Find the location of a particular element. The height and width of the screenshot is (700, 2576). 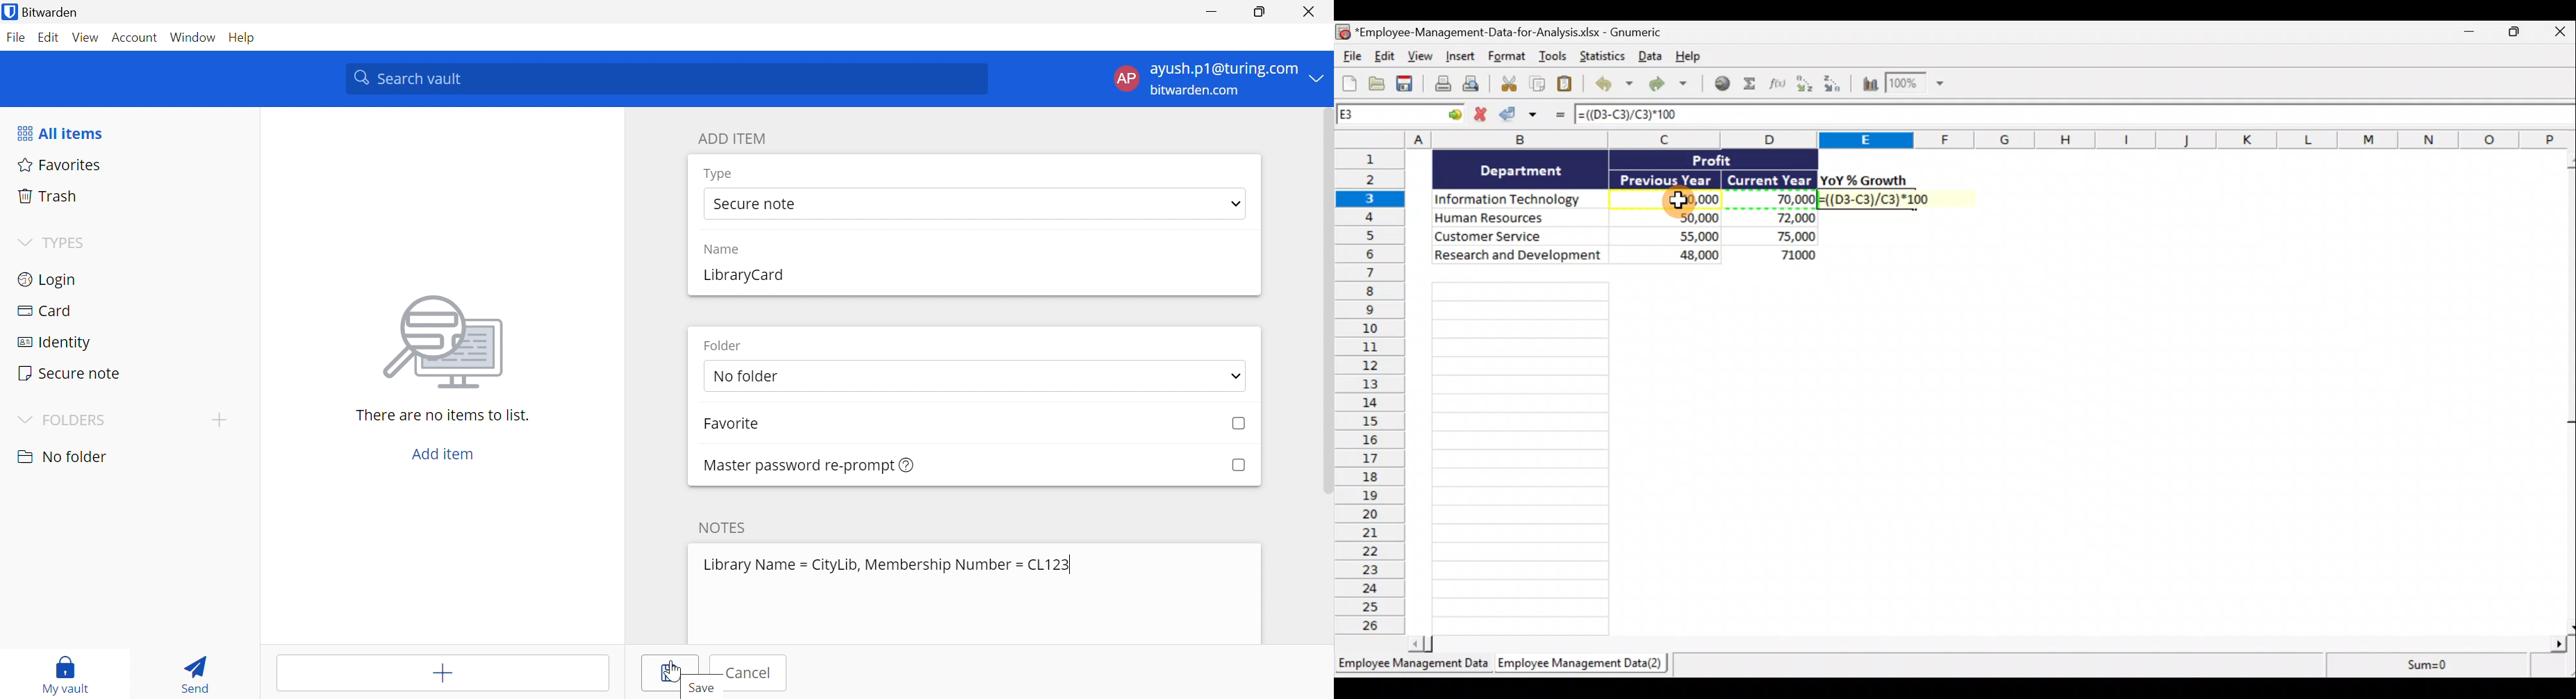

account menu is located at coordinates (1216, 79).